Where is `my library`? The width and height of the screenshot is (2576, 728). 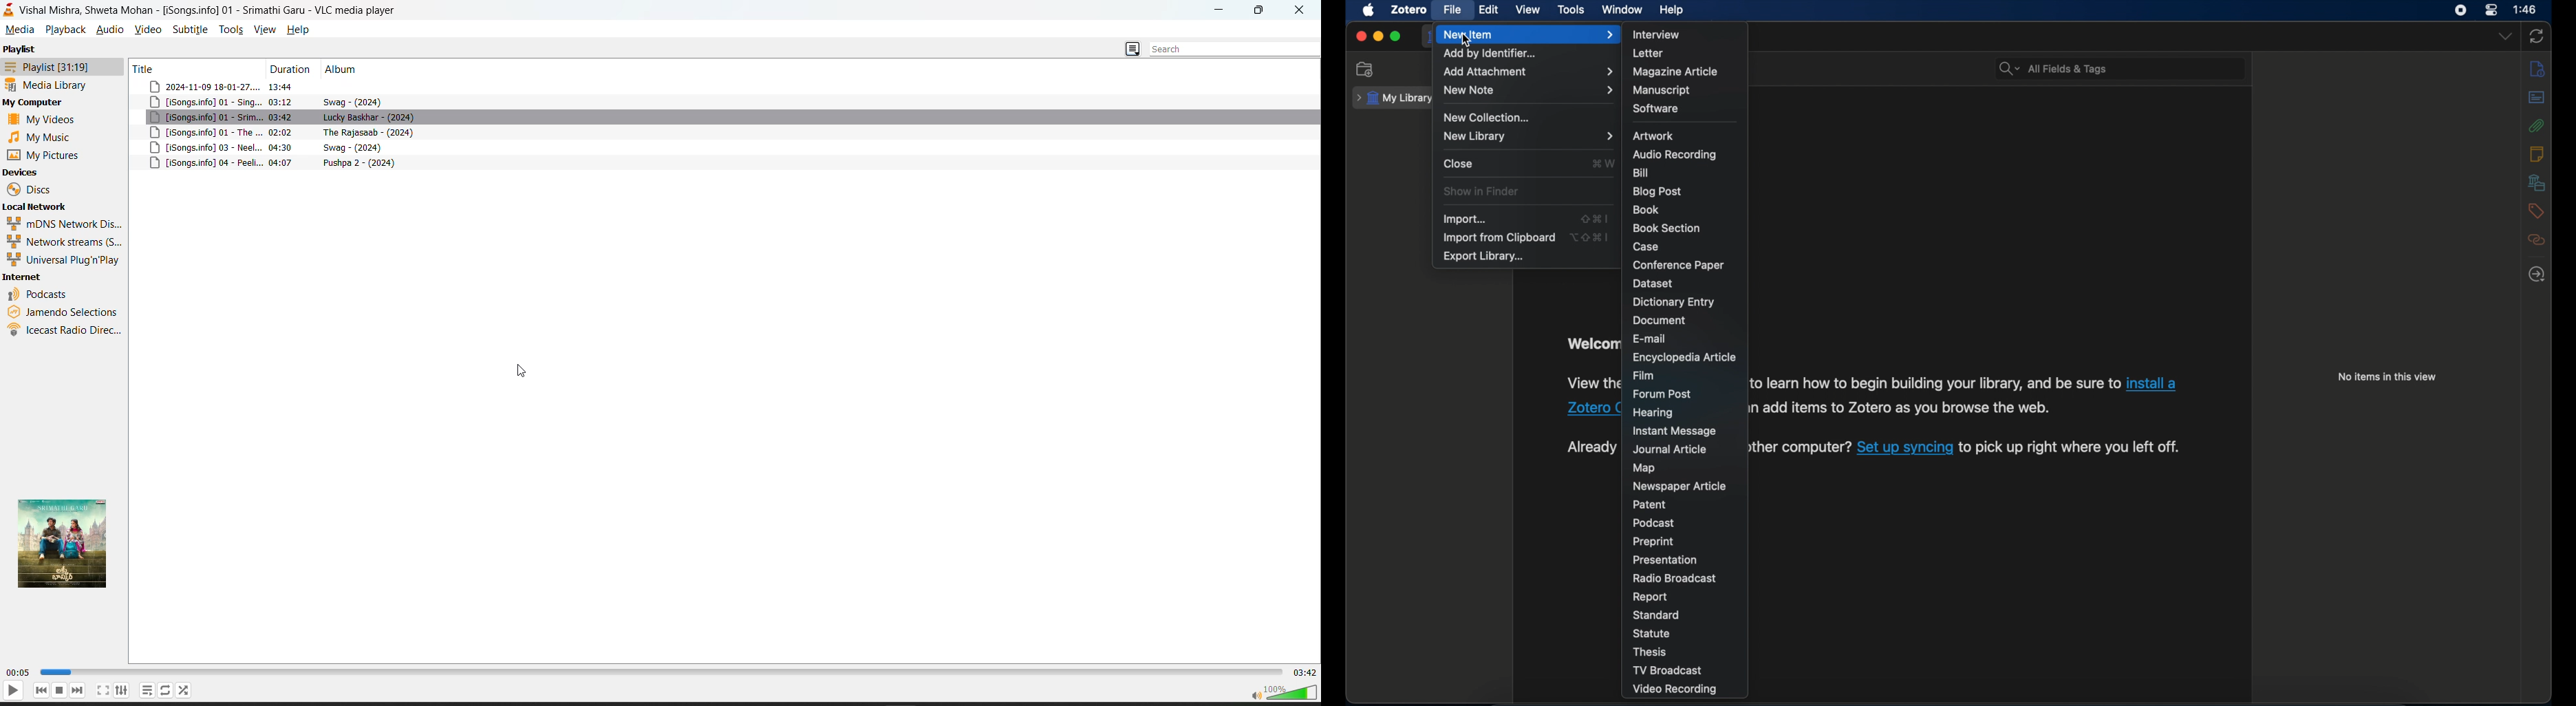
my library is located at coordinates (1392, 98).